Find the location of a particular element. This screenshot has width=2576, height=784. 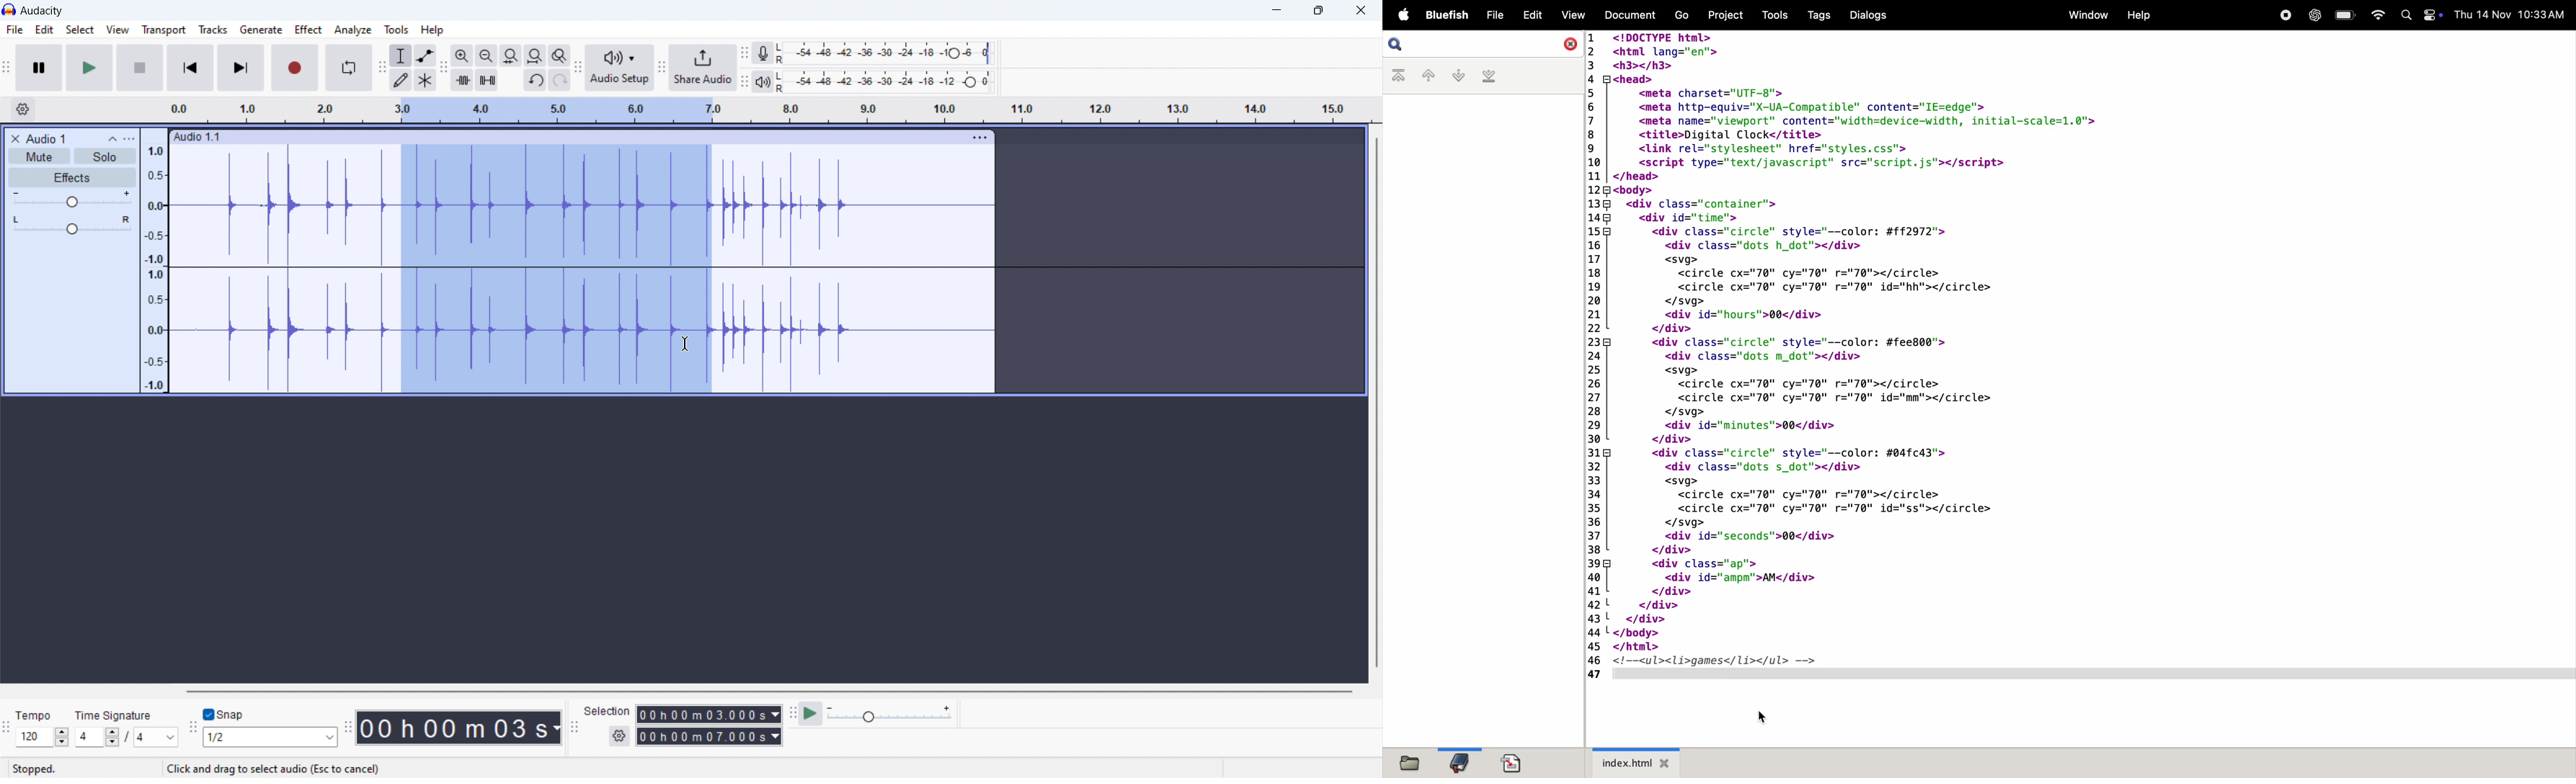

timeline is located at coordinates (770, 110).